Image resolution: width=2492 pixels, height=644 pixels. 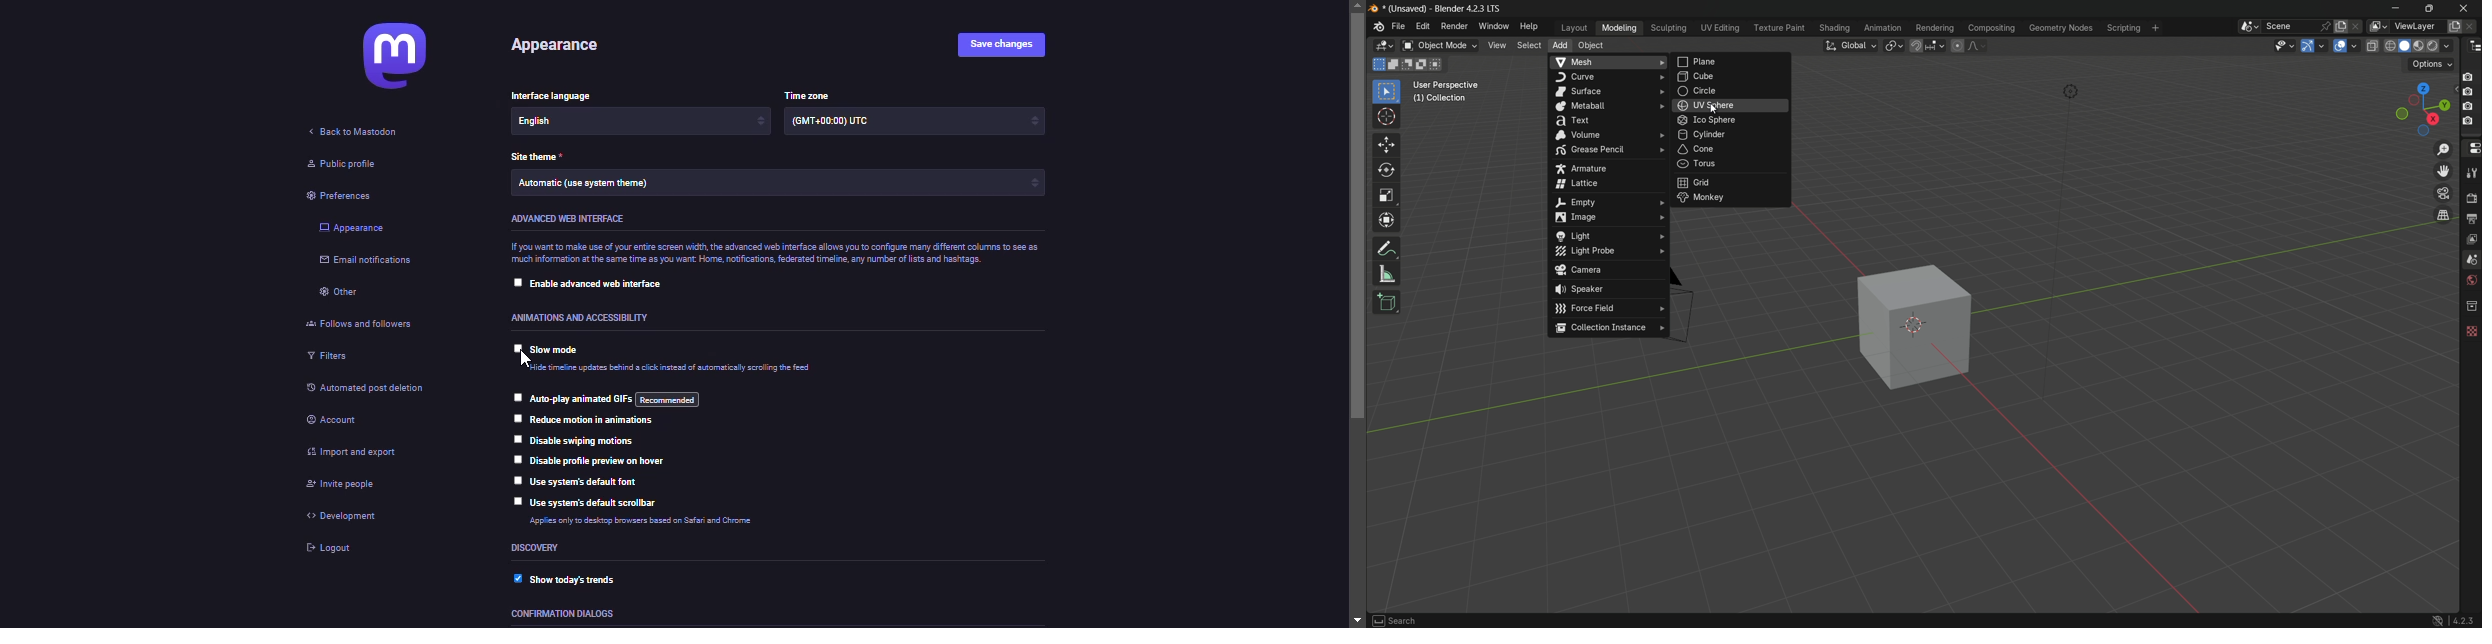 What do you see at coordinates (1573, 27) in the screenshot?
I see `layout menu` at bounding box center [1573, 27].